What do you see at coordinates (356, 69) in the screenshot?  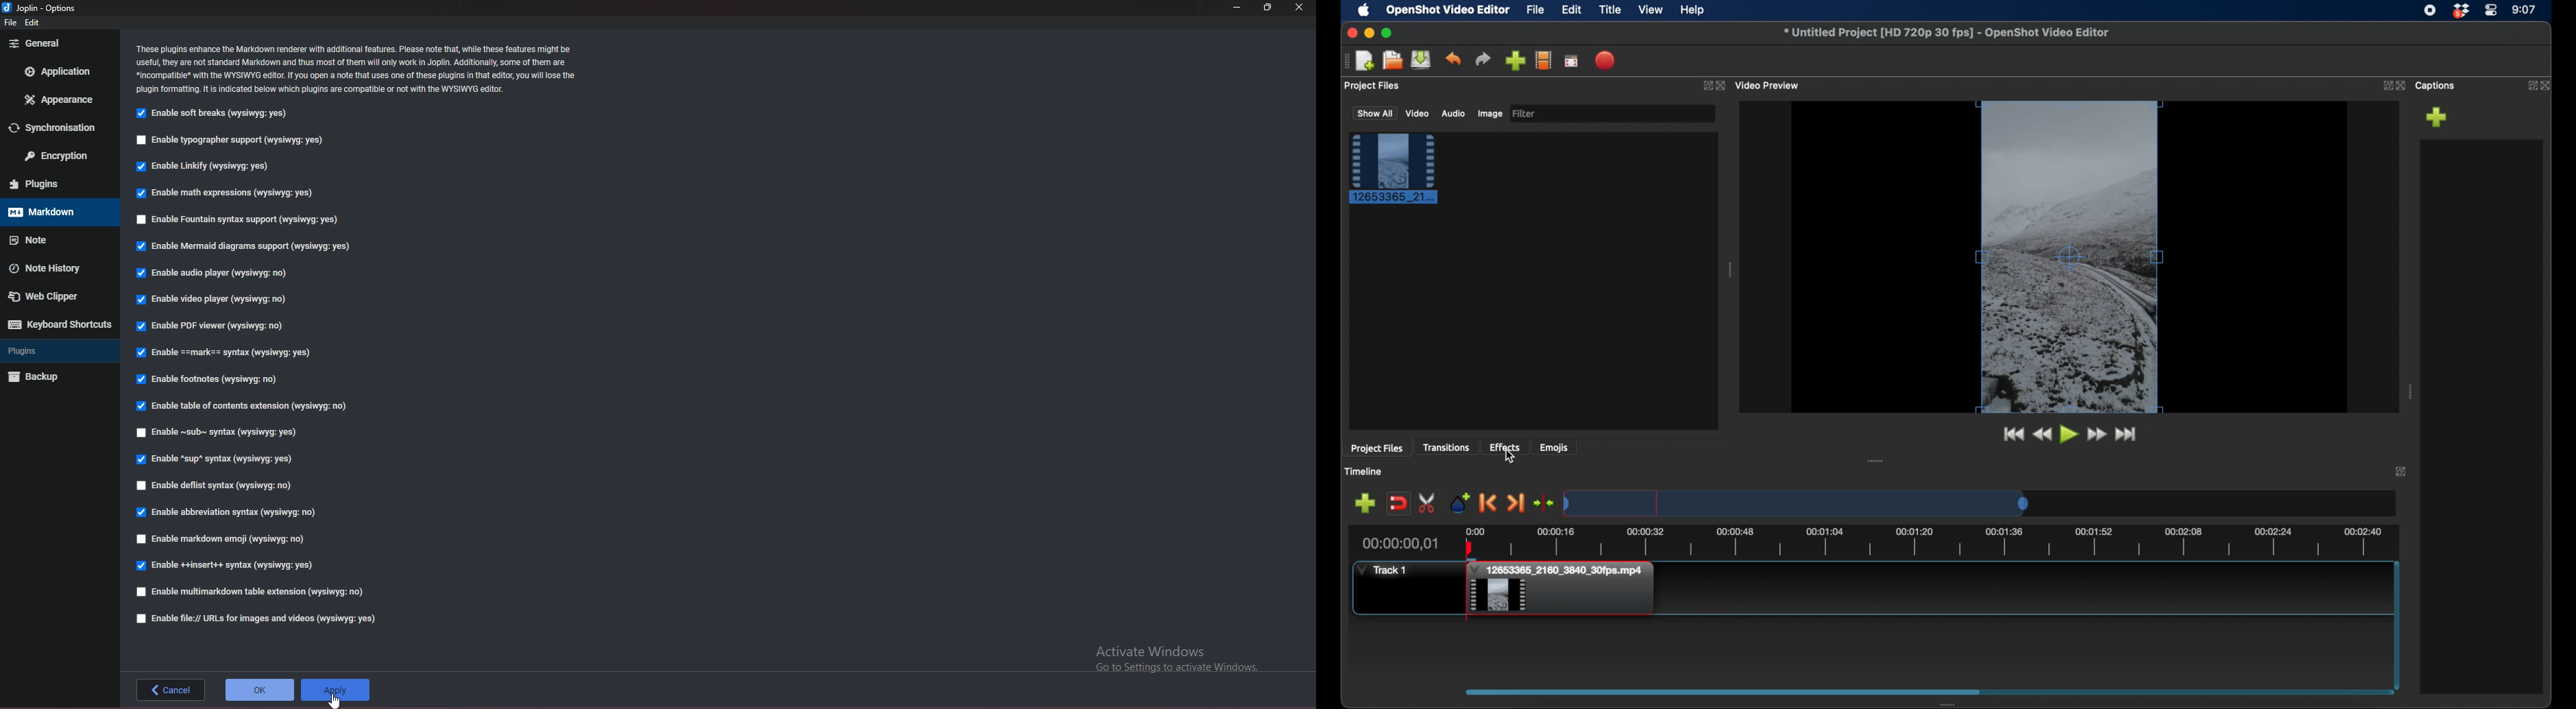 I see `info` at bounding box center [356, 69].